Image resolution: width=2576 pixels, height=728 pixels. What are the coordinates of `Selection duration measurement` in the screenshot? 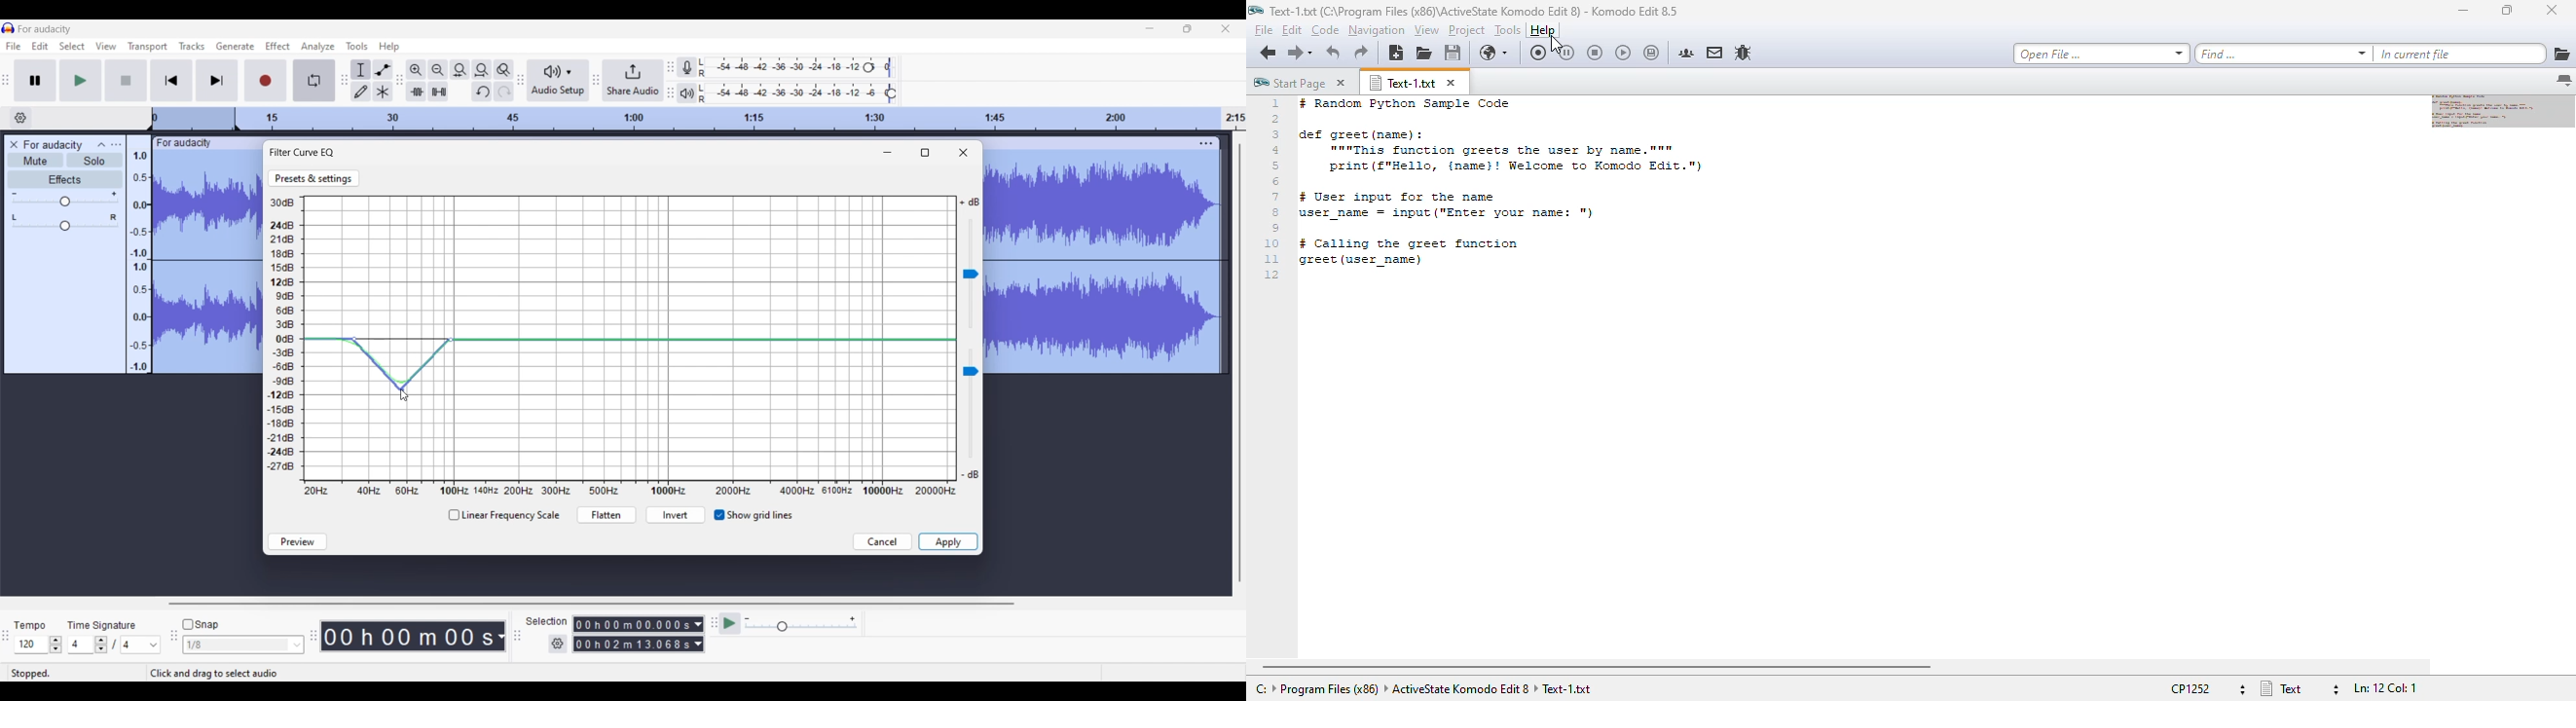 It's located at (698, 634).